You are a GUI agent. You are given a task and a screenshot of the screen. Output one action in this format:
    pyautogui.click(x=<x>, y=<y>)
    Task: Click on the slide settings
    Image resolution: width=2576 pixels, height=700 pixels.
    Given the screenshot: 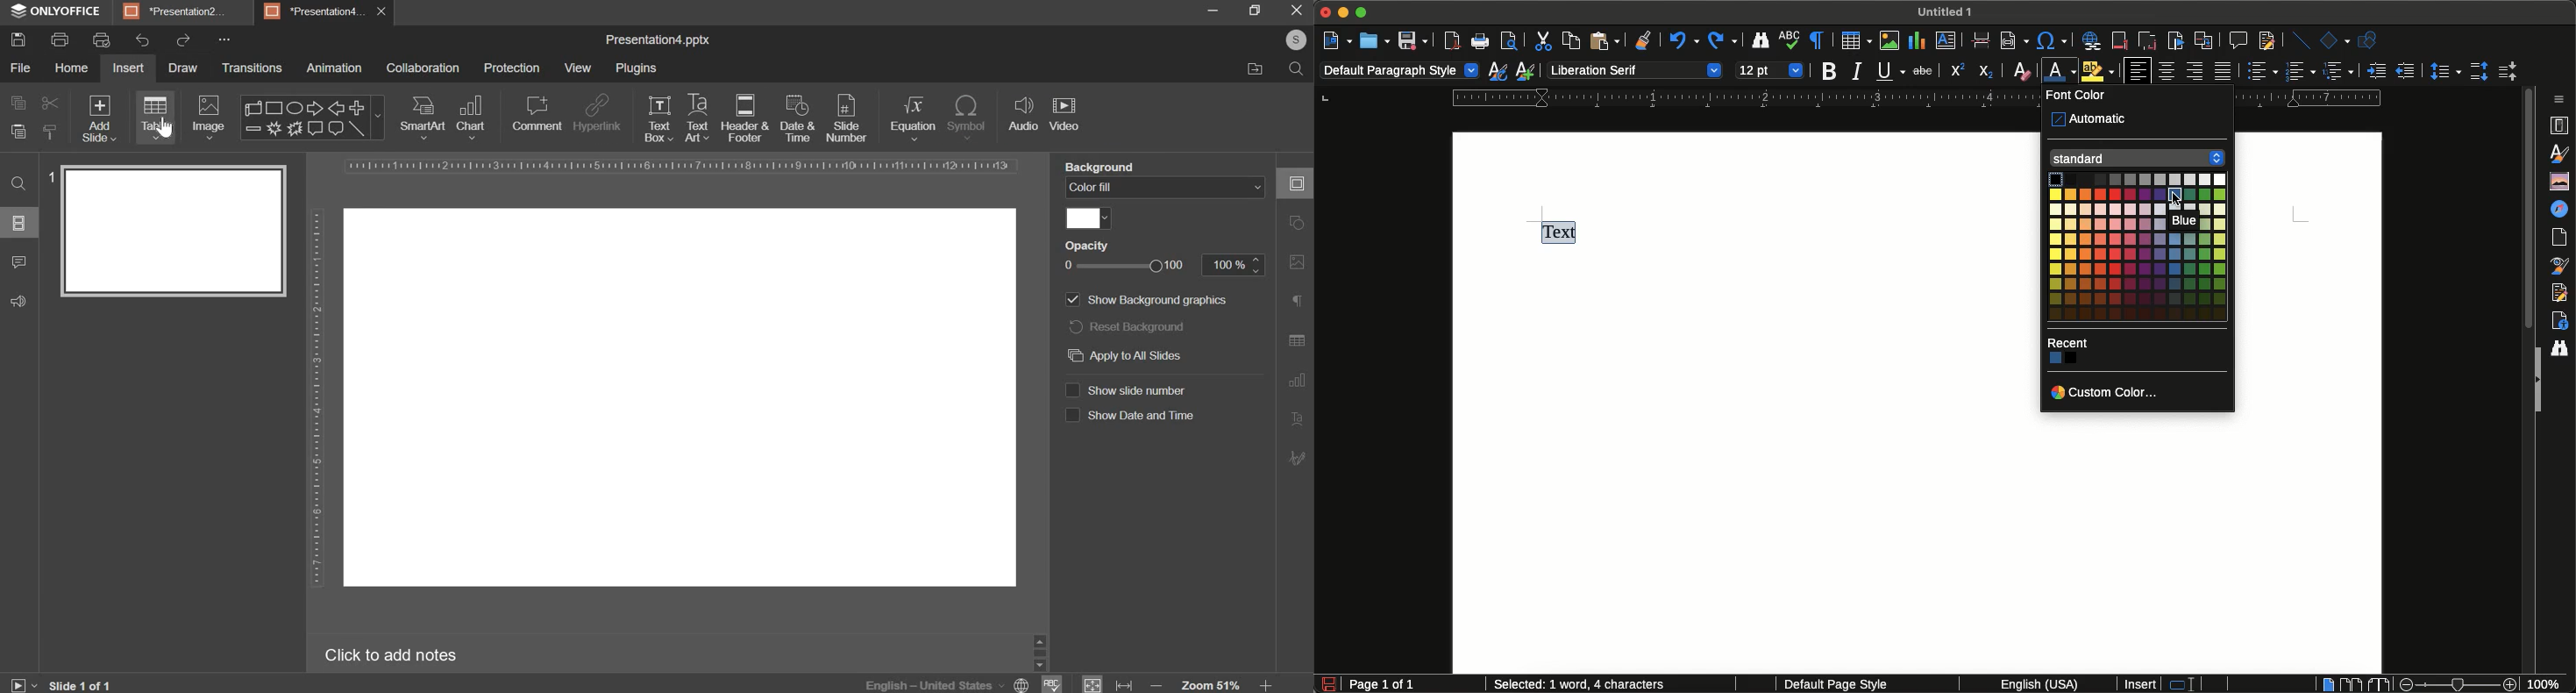 What is the action you would take?
    pyautogui.click(x=1299, y=183)
    